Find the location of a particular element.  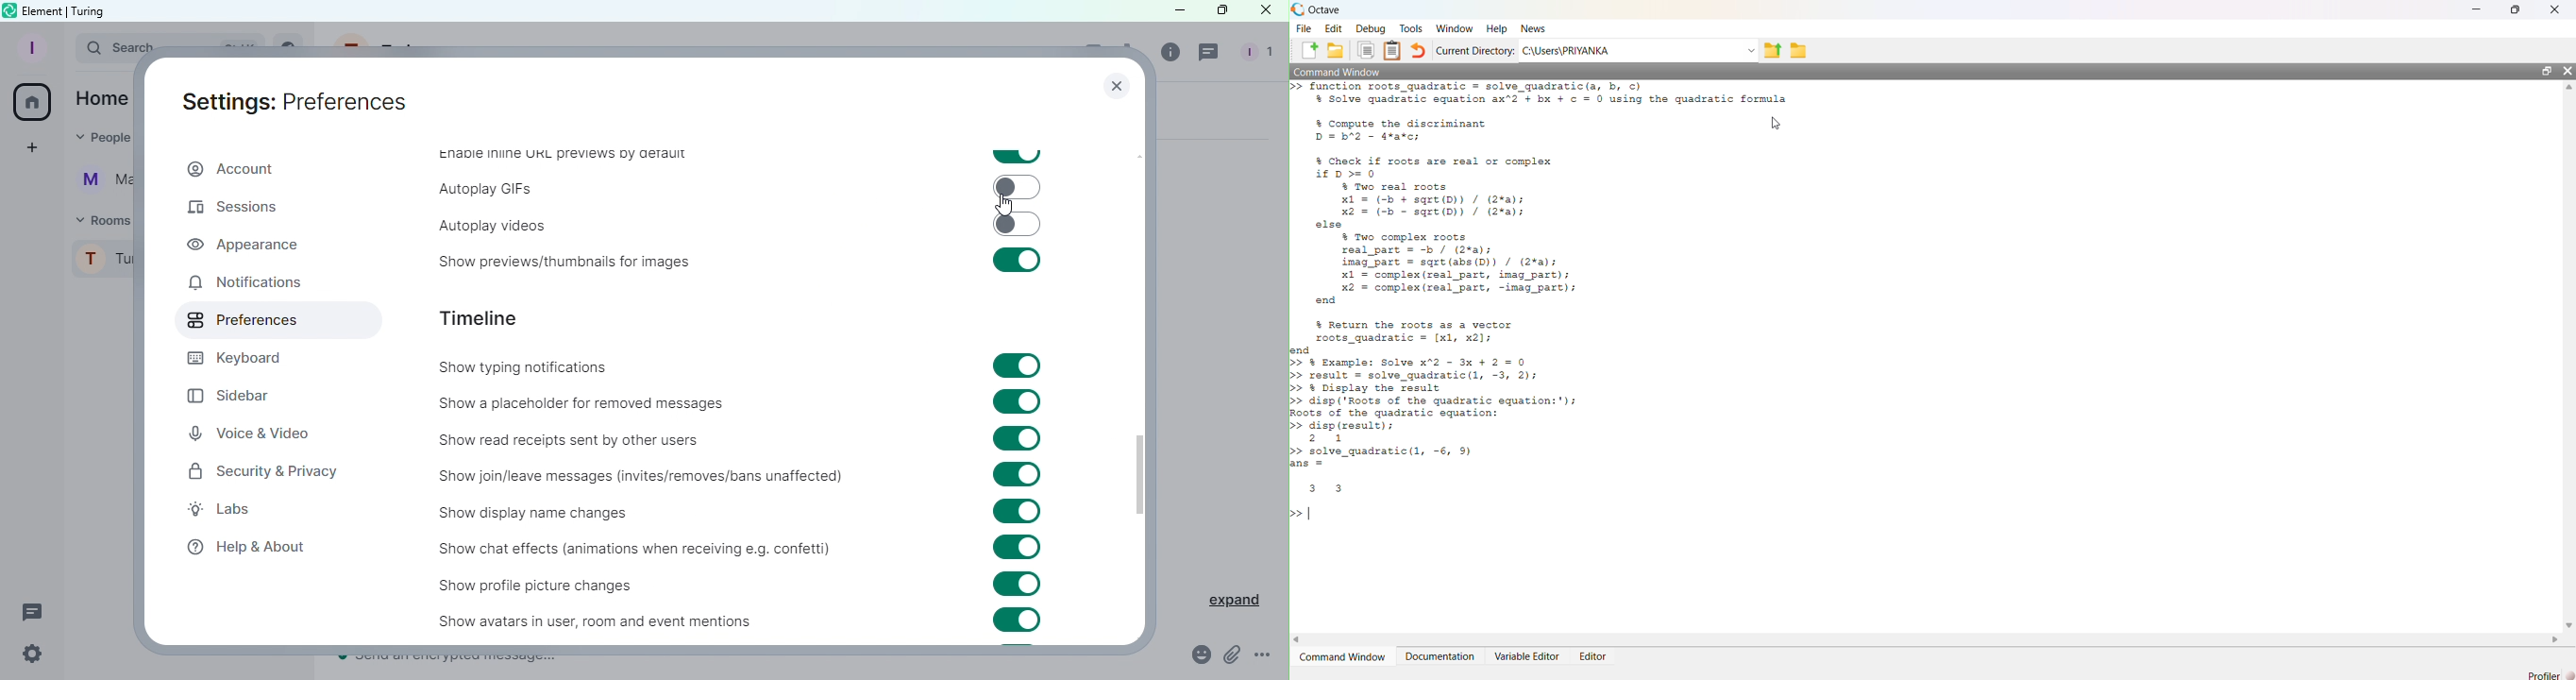

Toggle is located at coordinates (1016, 224).